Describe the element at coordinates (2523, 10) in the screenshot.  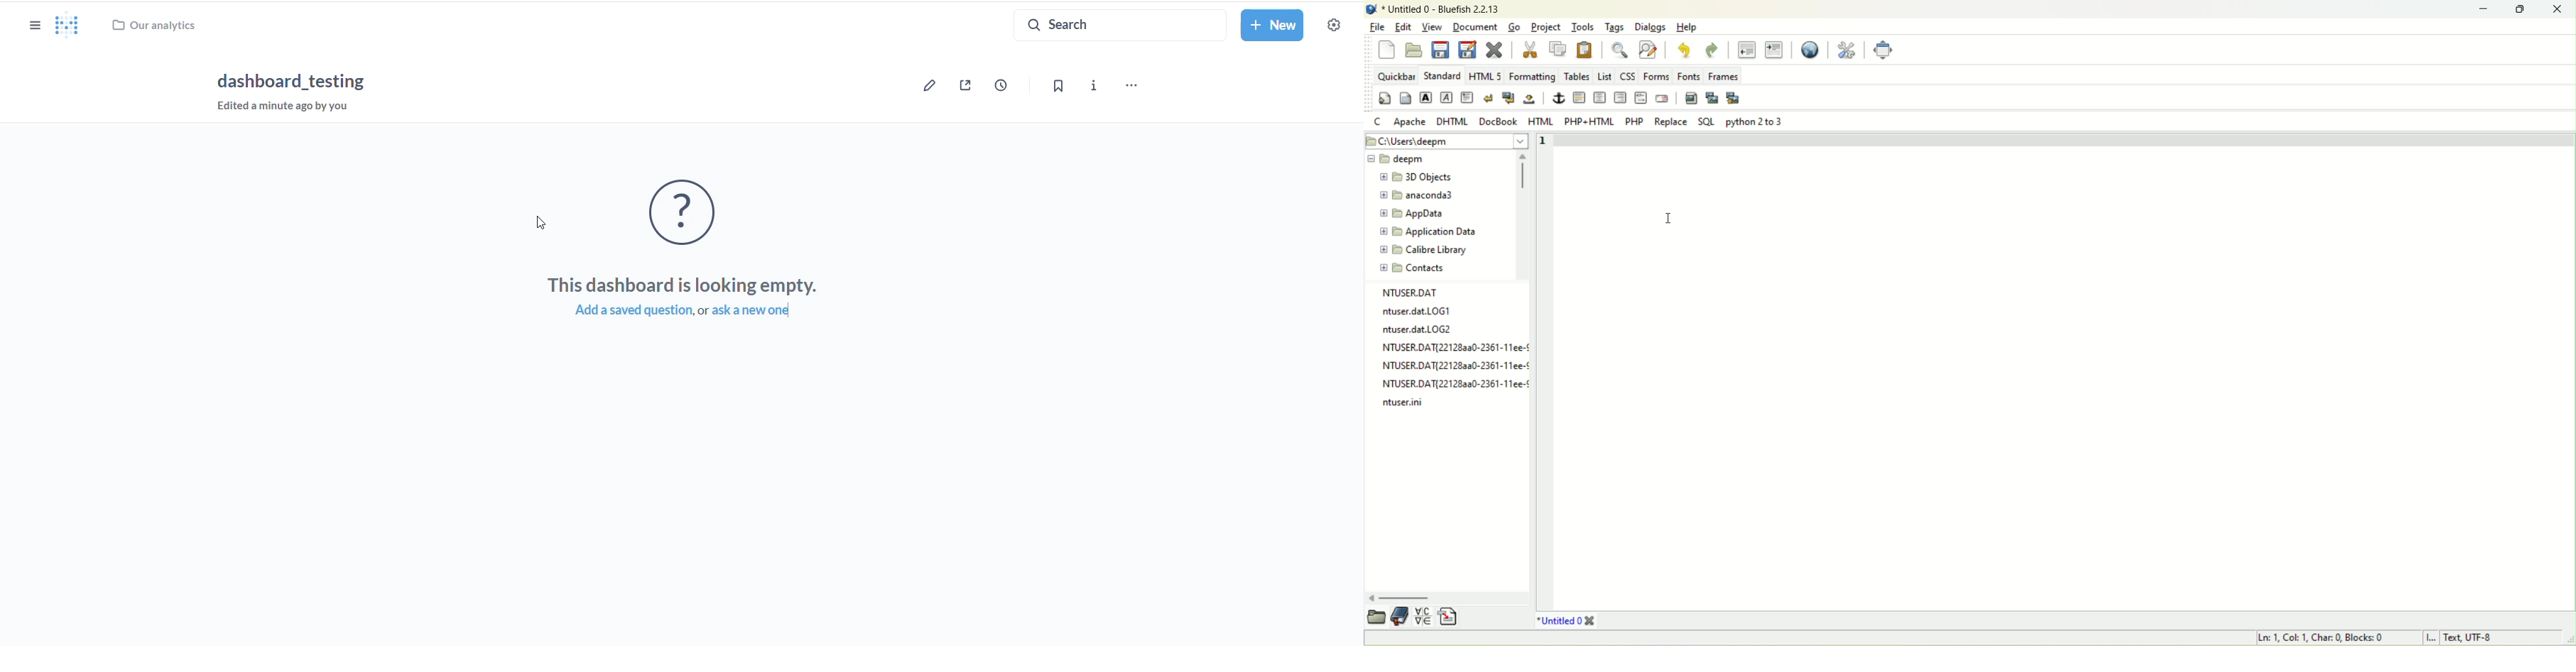
I see `maximize` at that location.